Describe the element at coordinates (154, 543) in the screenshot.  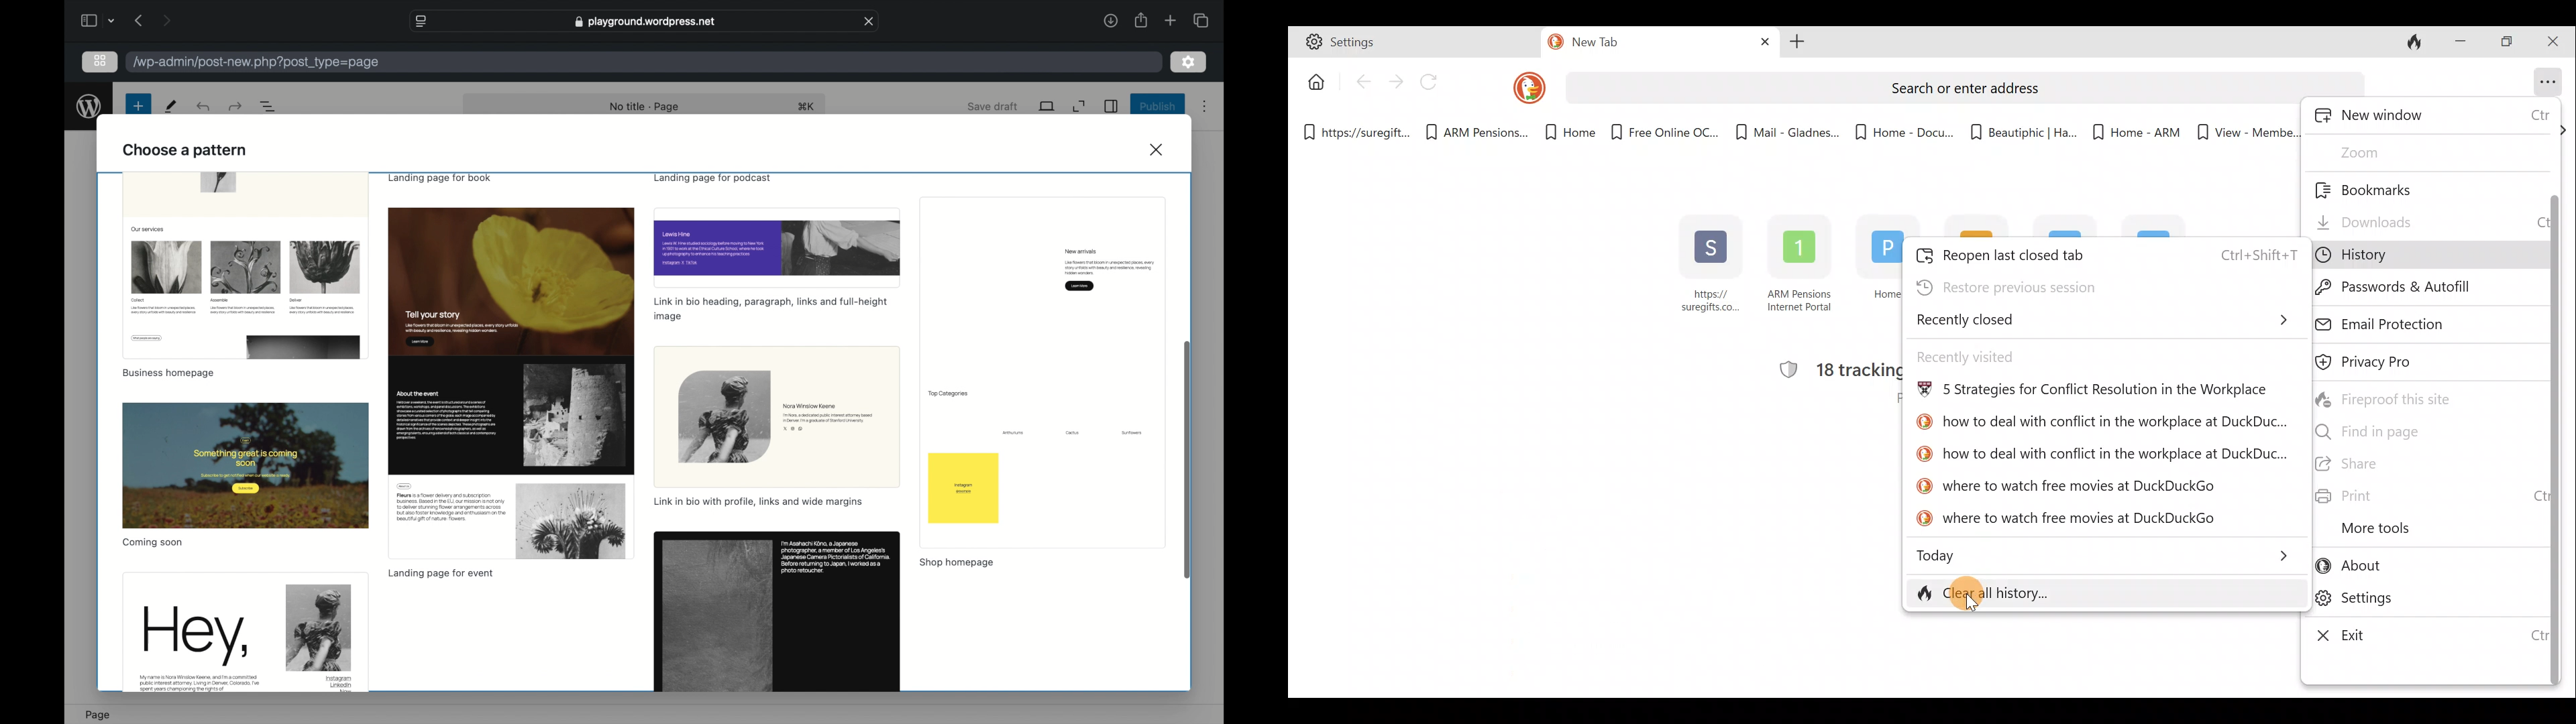
I see `coming soon` at that location.